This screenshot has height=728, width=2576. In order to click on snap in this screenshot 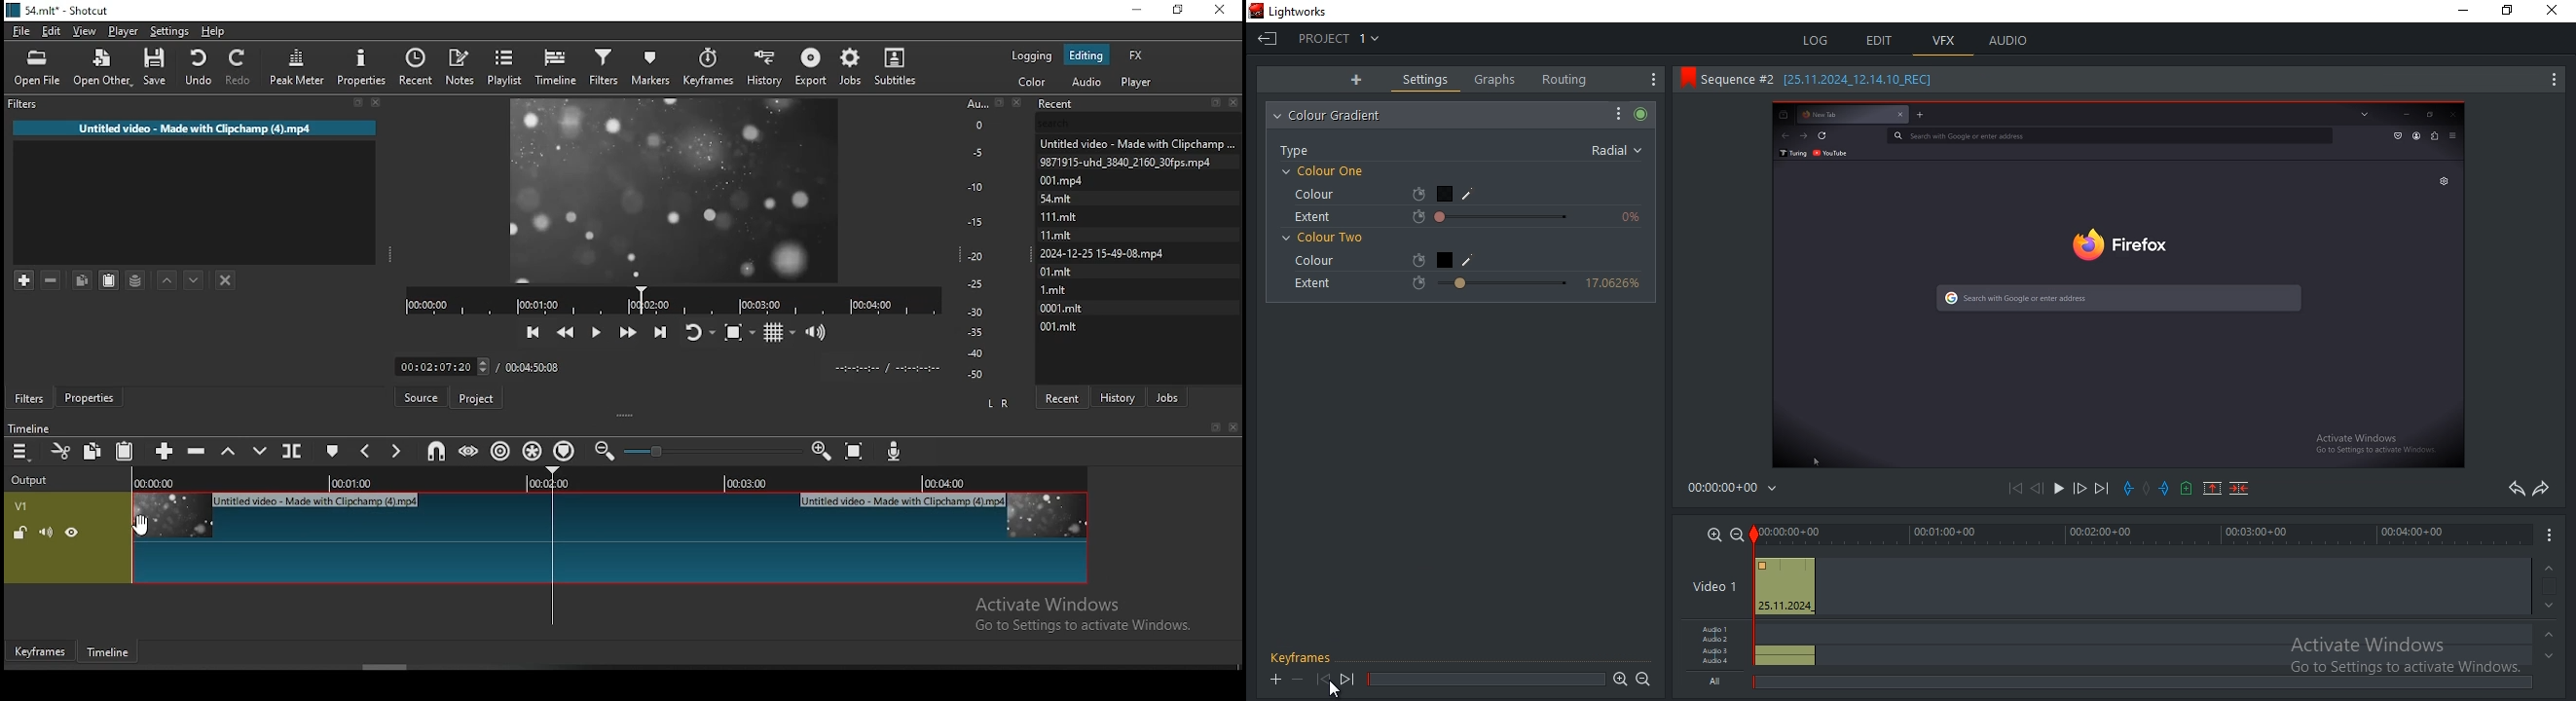, I will do `click(438, 450)`.